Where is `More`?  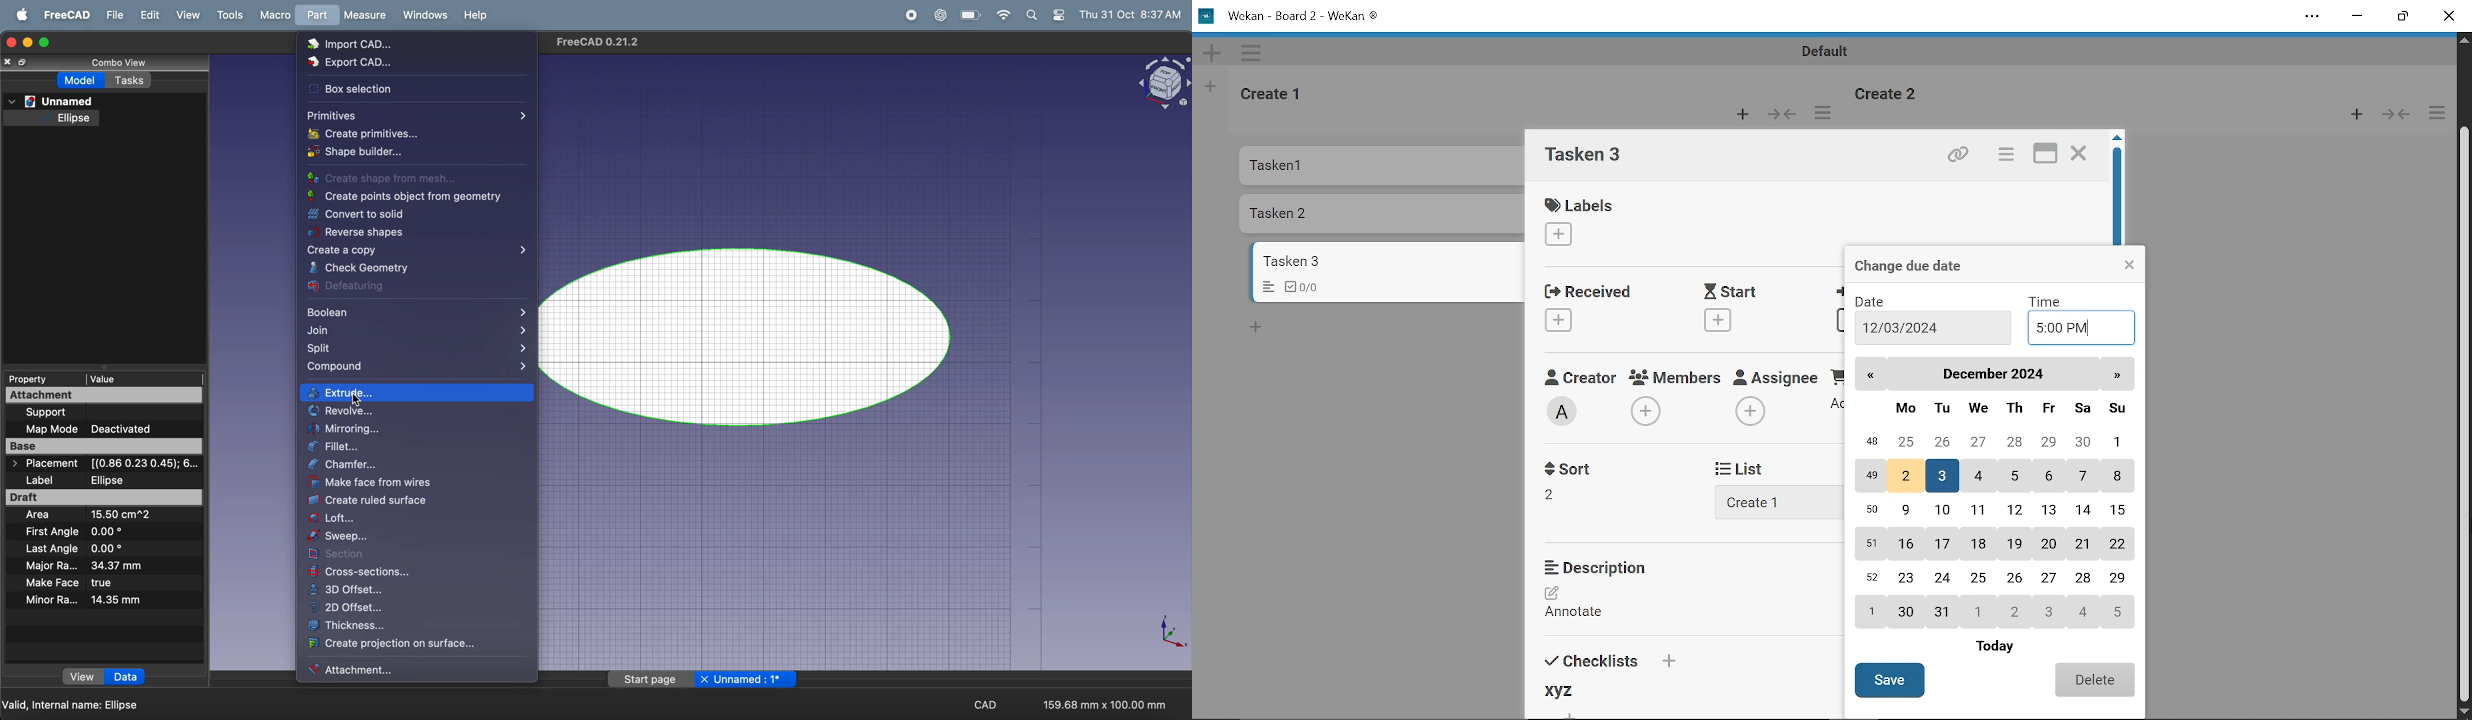 More is located at coordinates (1254, 52).